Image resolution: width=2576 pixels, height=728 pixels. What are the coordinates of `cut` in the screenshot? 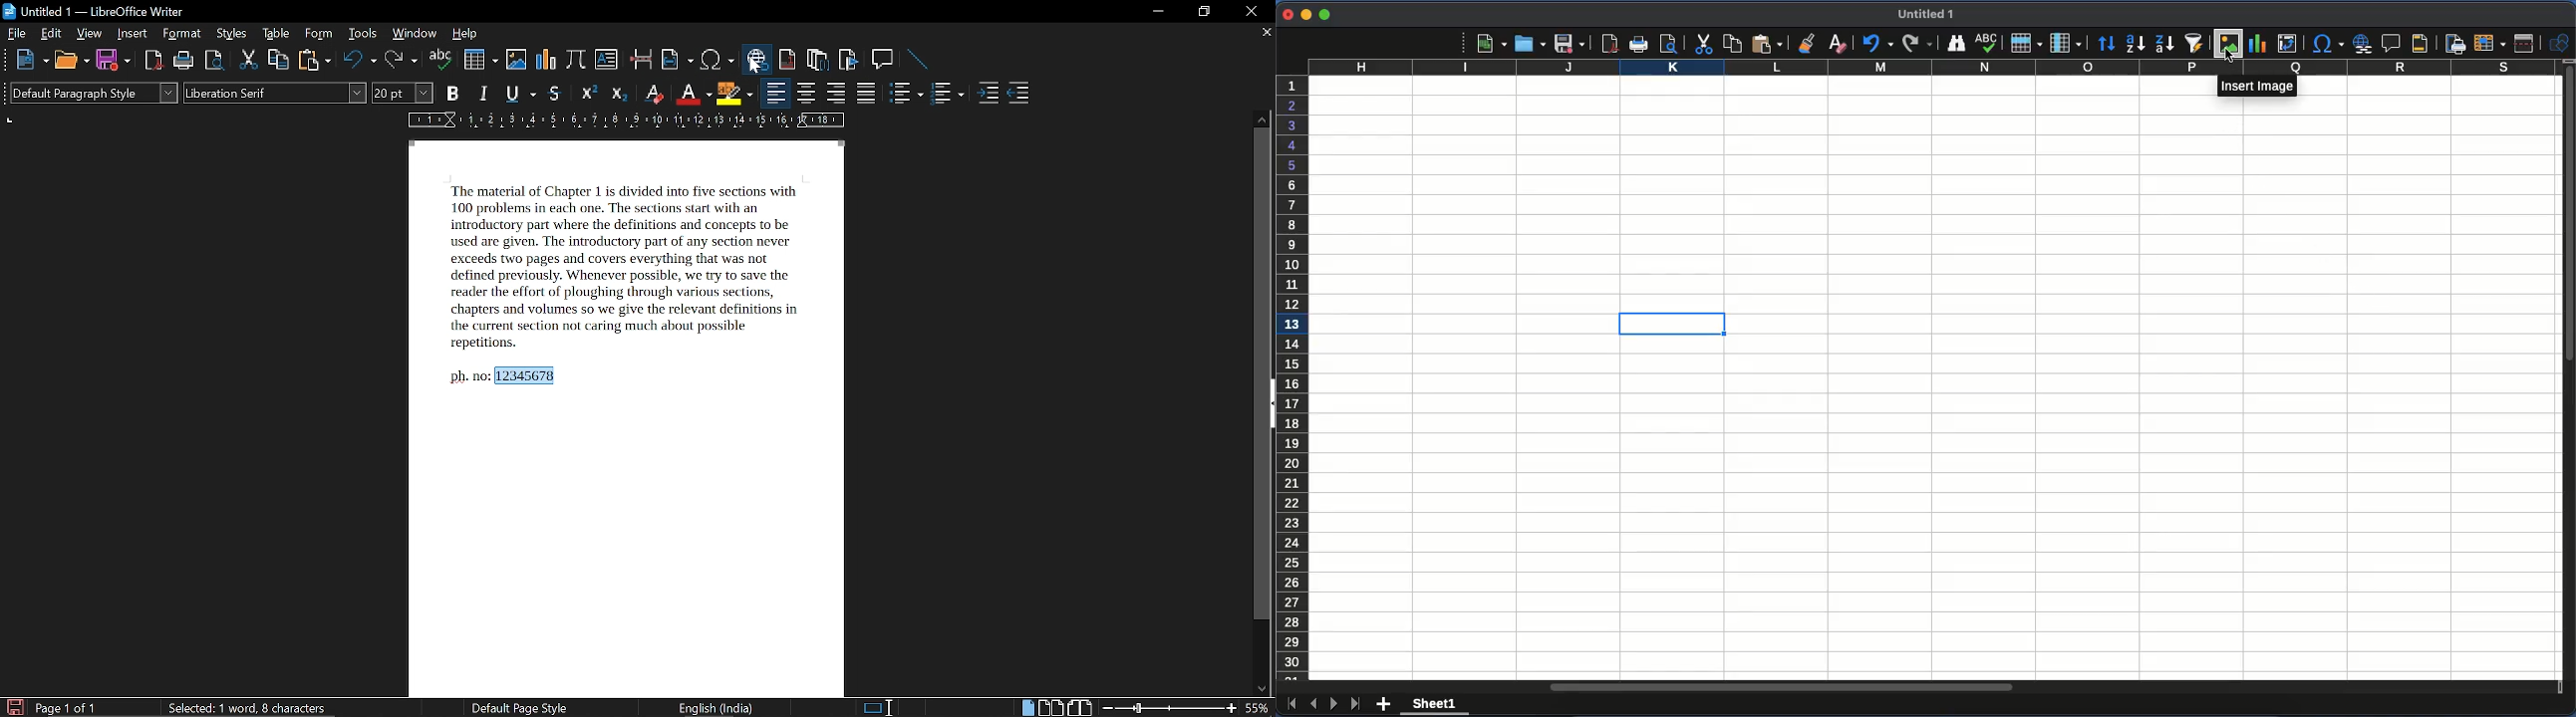 It's located at (249, 61).